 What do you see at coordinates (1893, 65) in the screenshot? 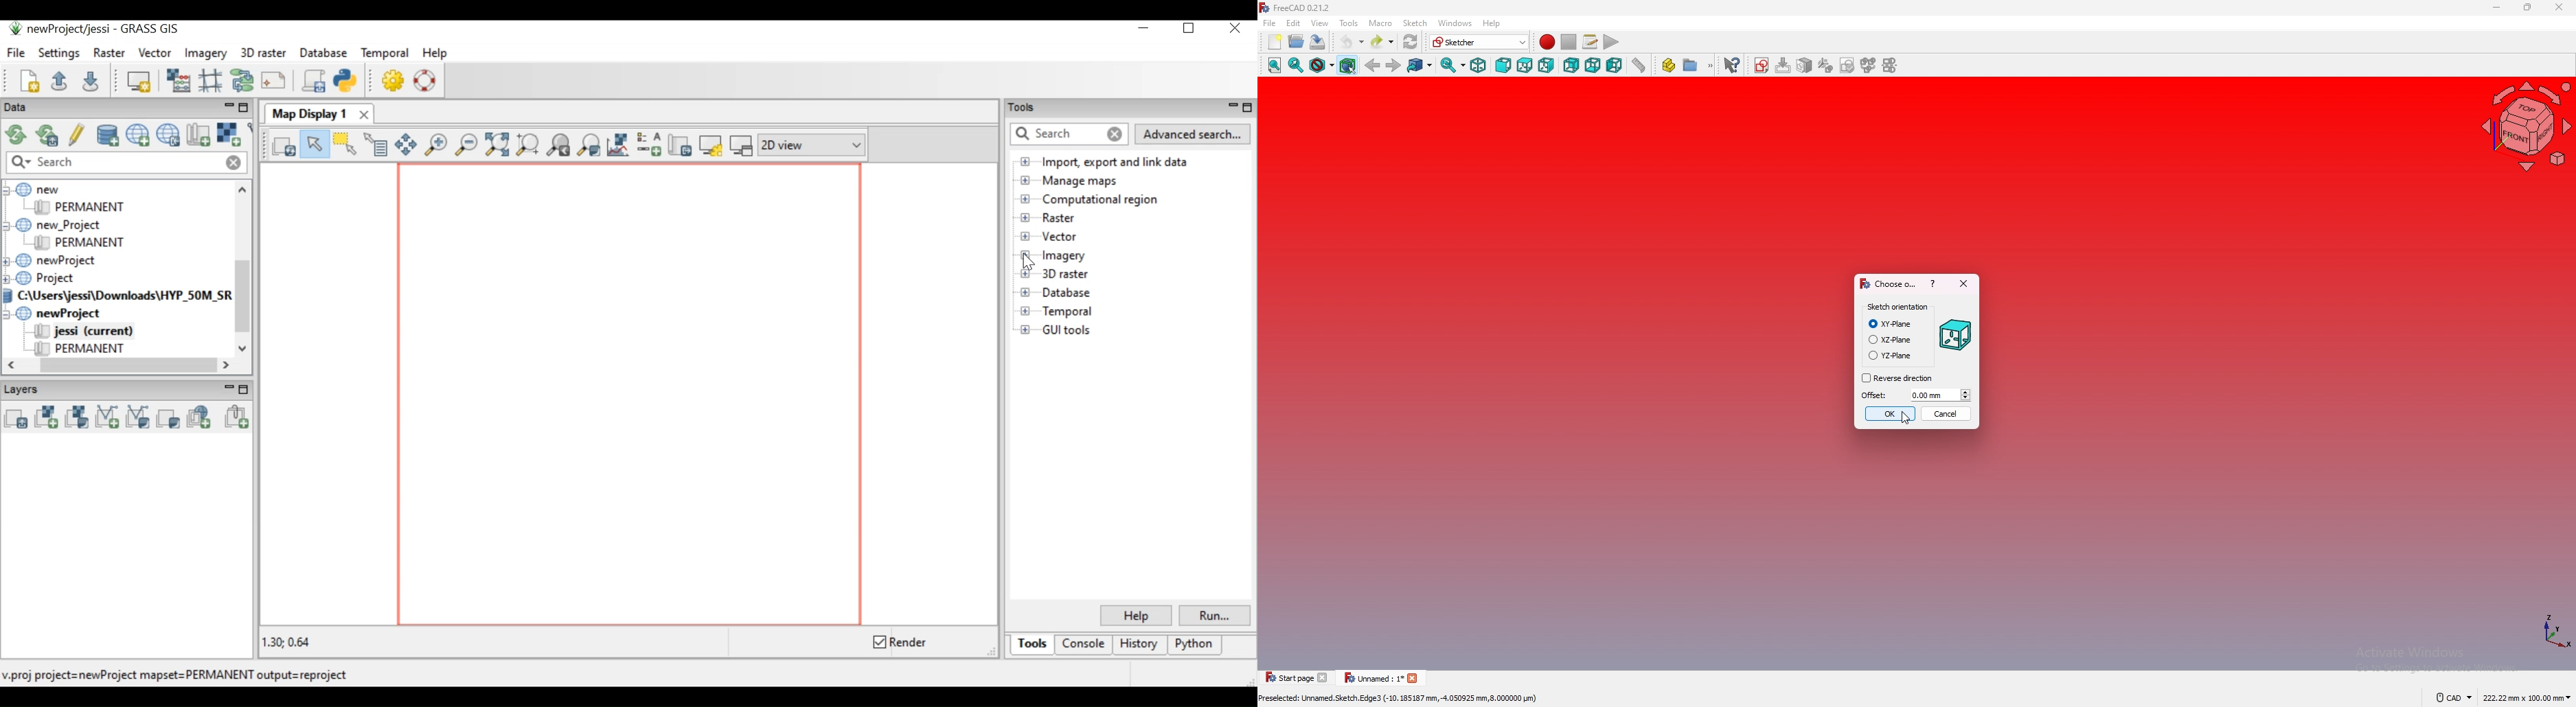
I see `mirror sketch` at bounding box center [1893, 65].